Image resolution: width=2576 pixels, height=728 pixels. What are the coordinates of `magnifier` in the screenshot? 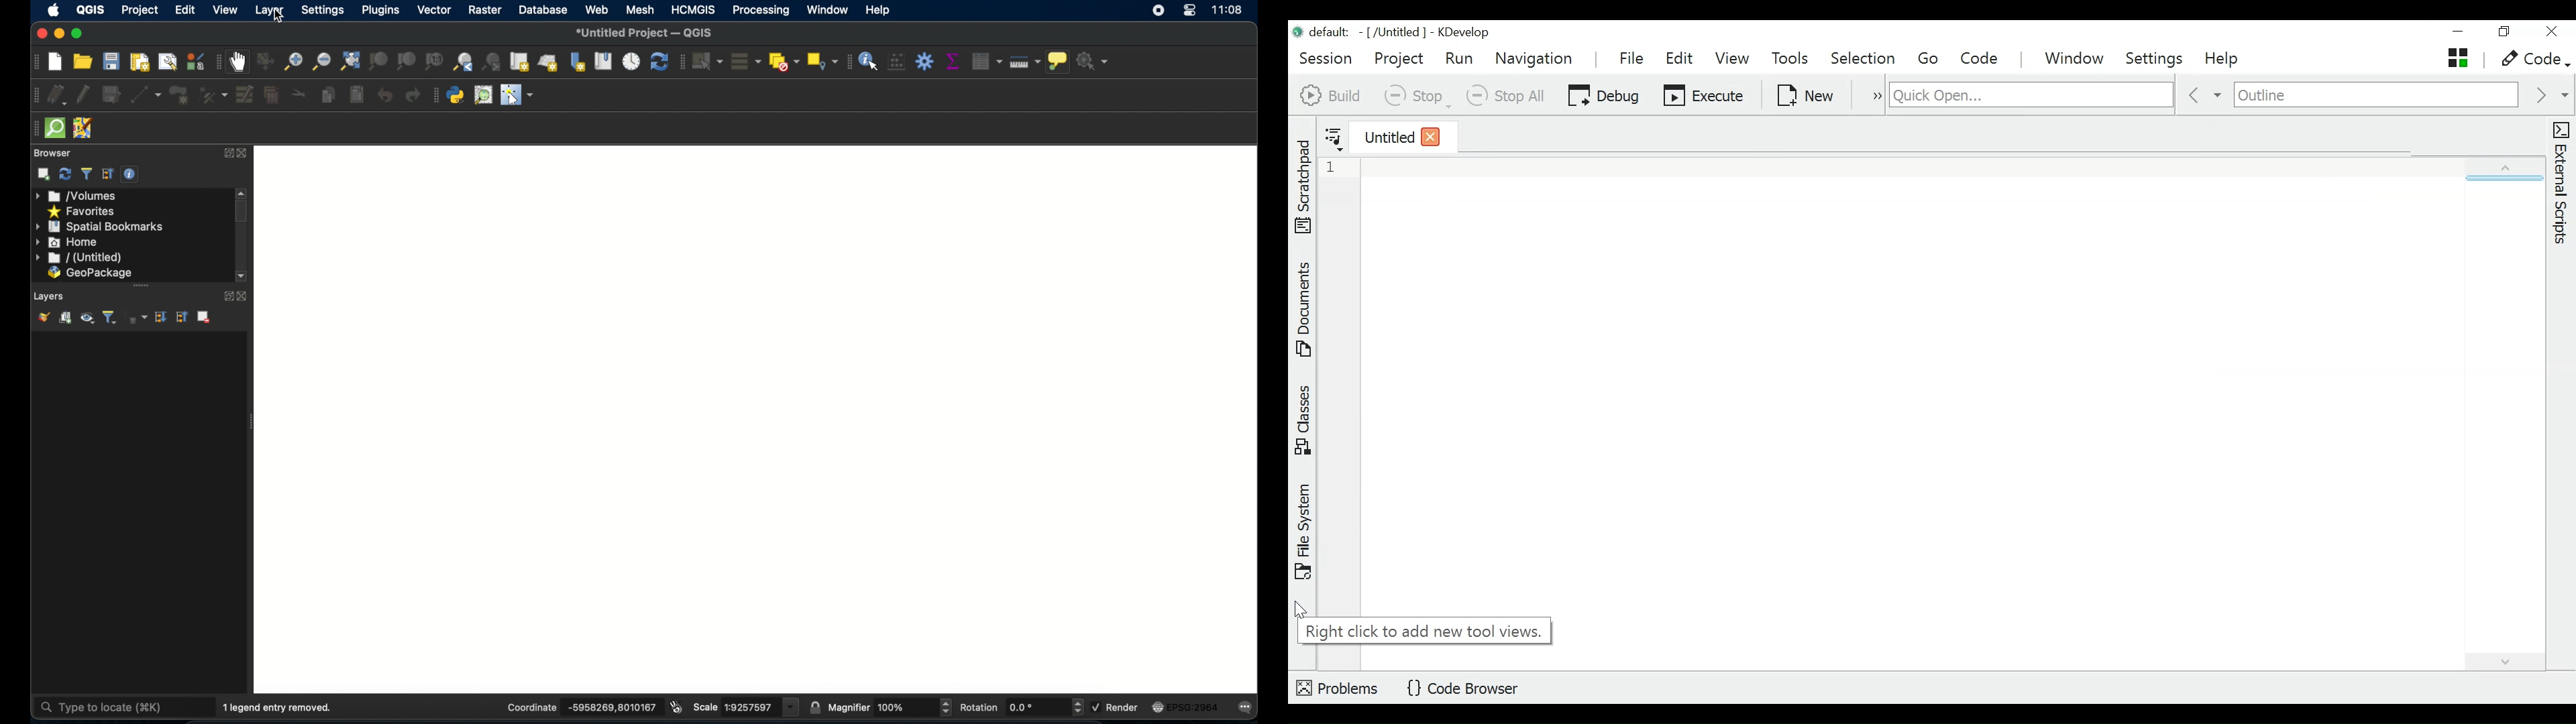 It's located at (849, 707).